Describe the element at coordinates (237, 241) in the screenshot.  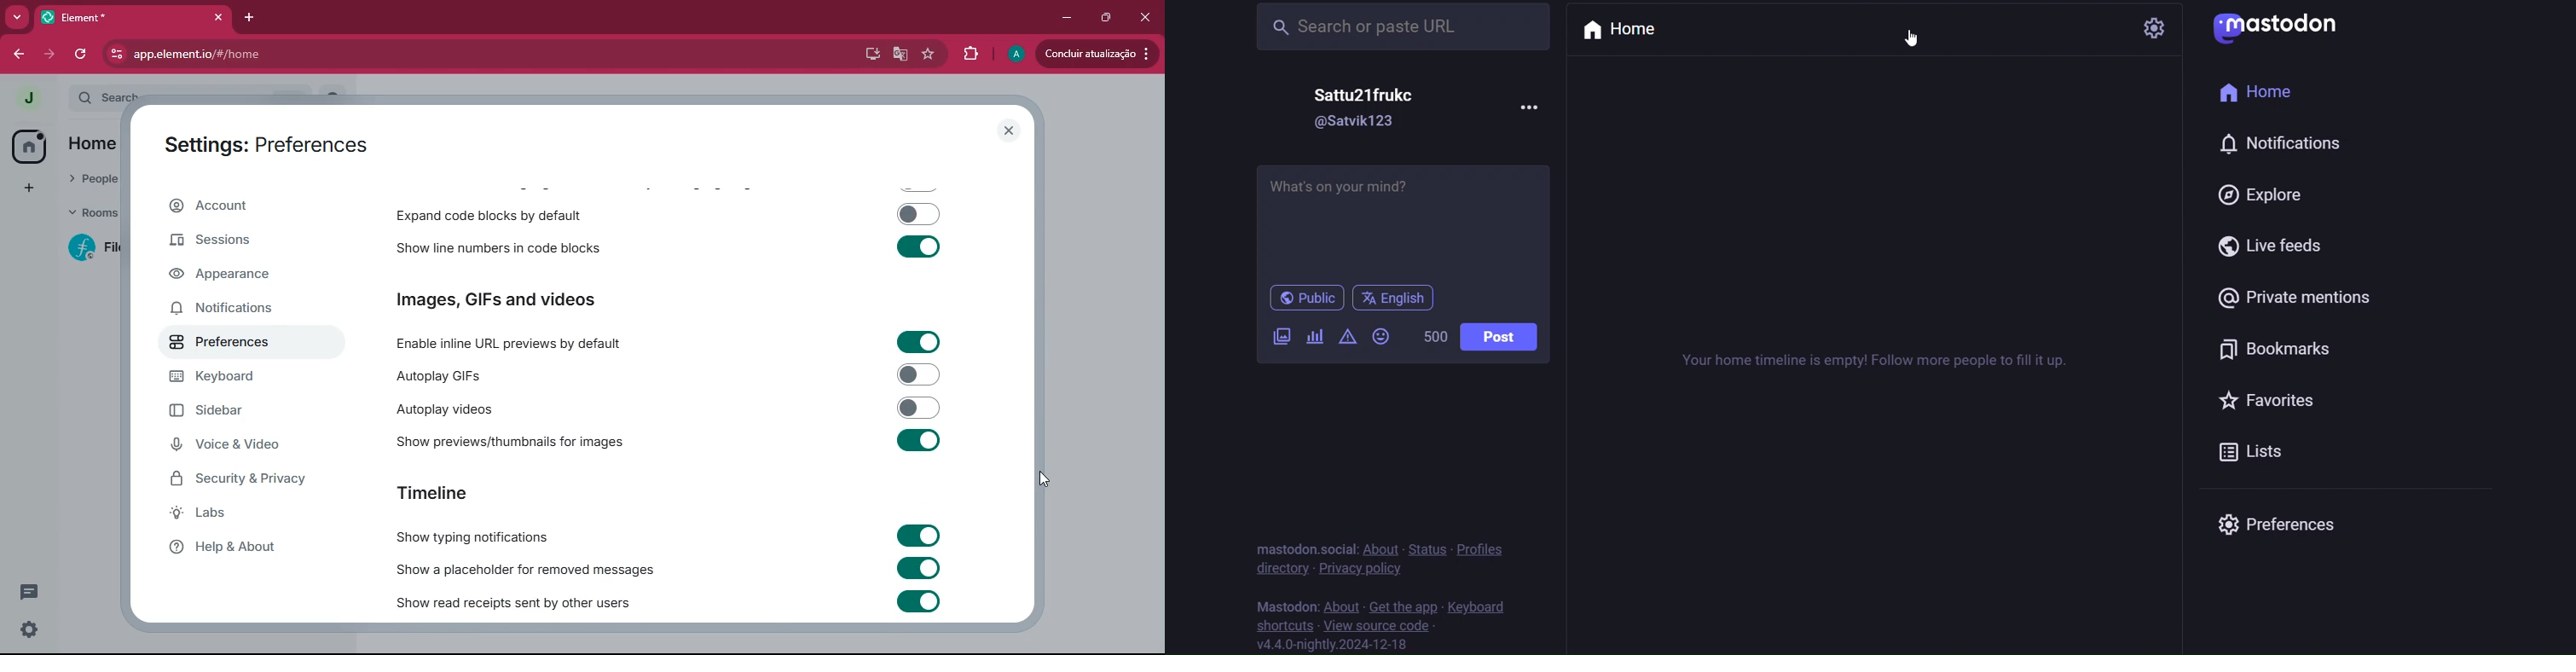
I see `sessions` at that location.